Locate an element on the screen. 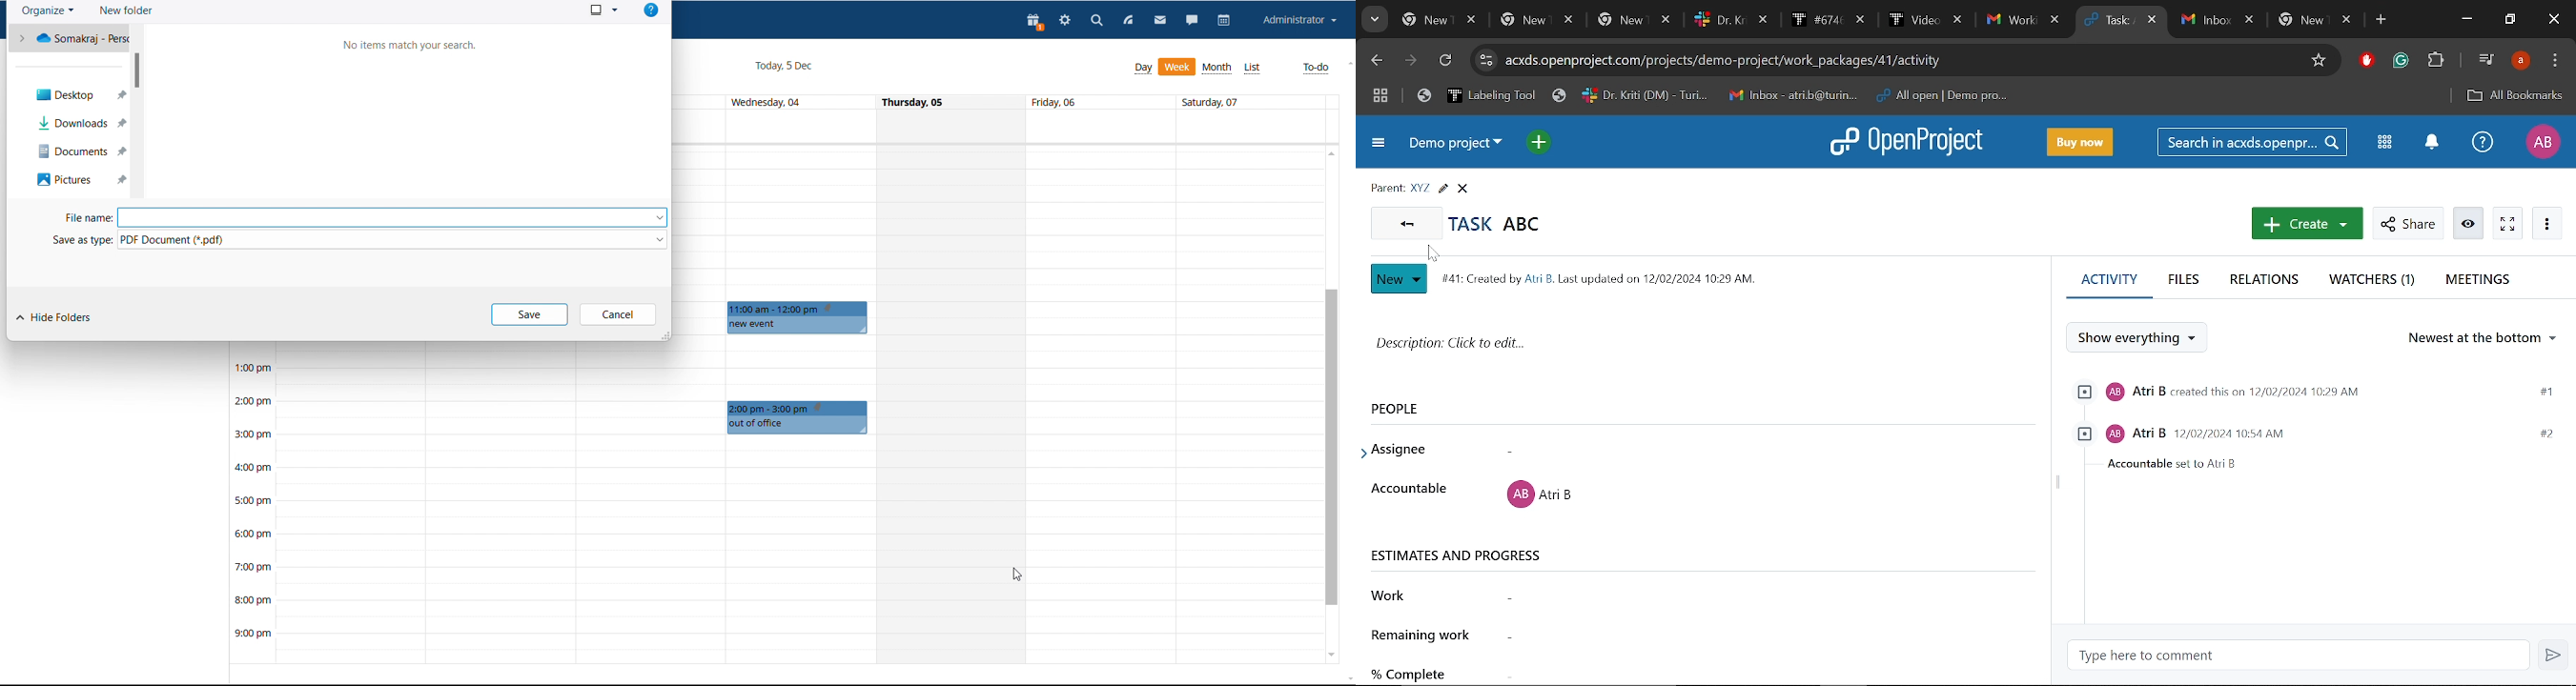  Add/remove bookmark is located at coordinates (2319, 61).